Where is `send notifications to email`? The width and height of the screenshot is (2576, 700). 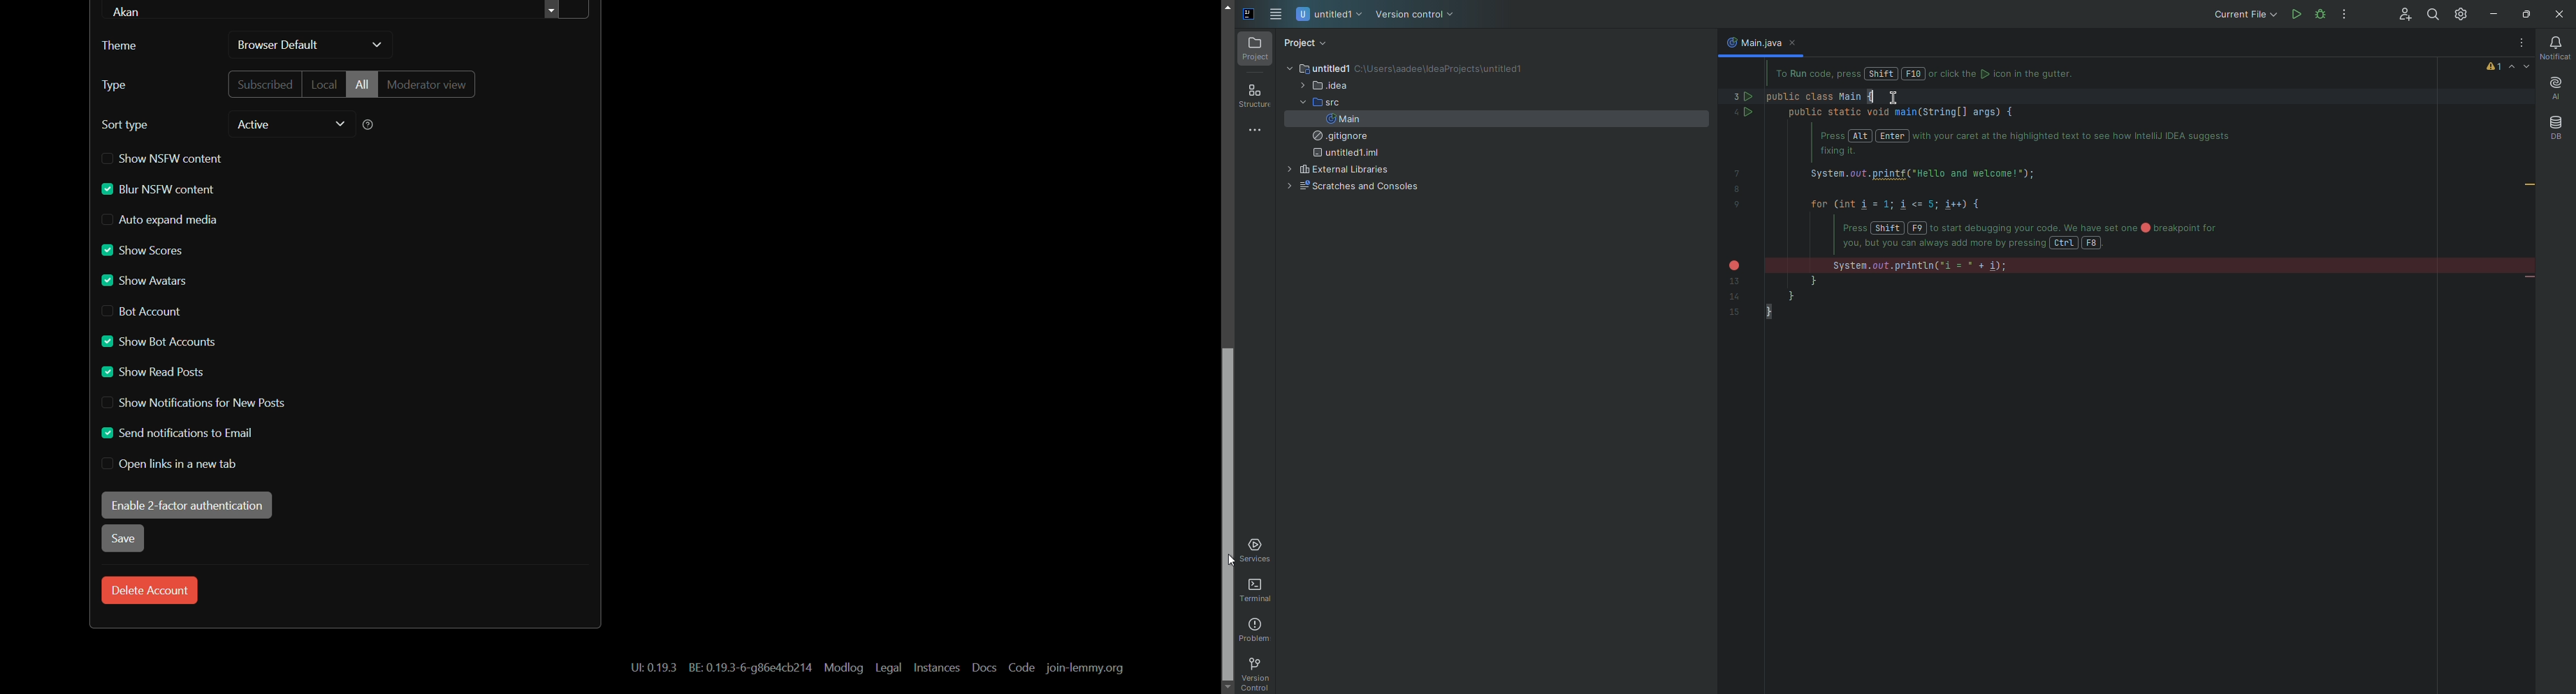
send notifications to email is located at coordinates (175, 432).